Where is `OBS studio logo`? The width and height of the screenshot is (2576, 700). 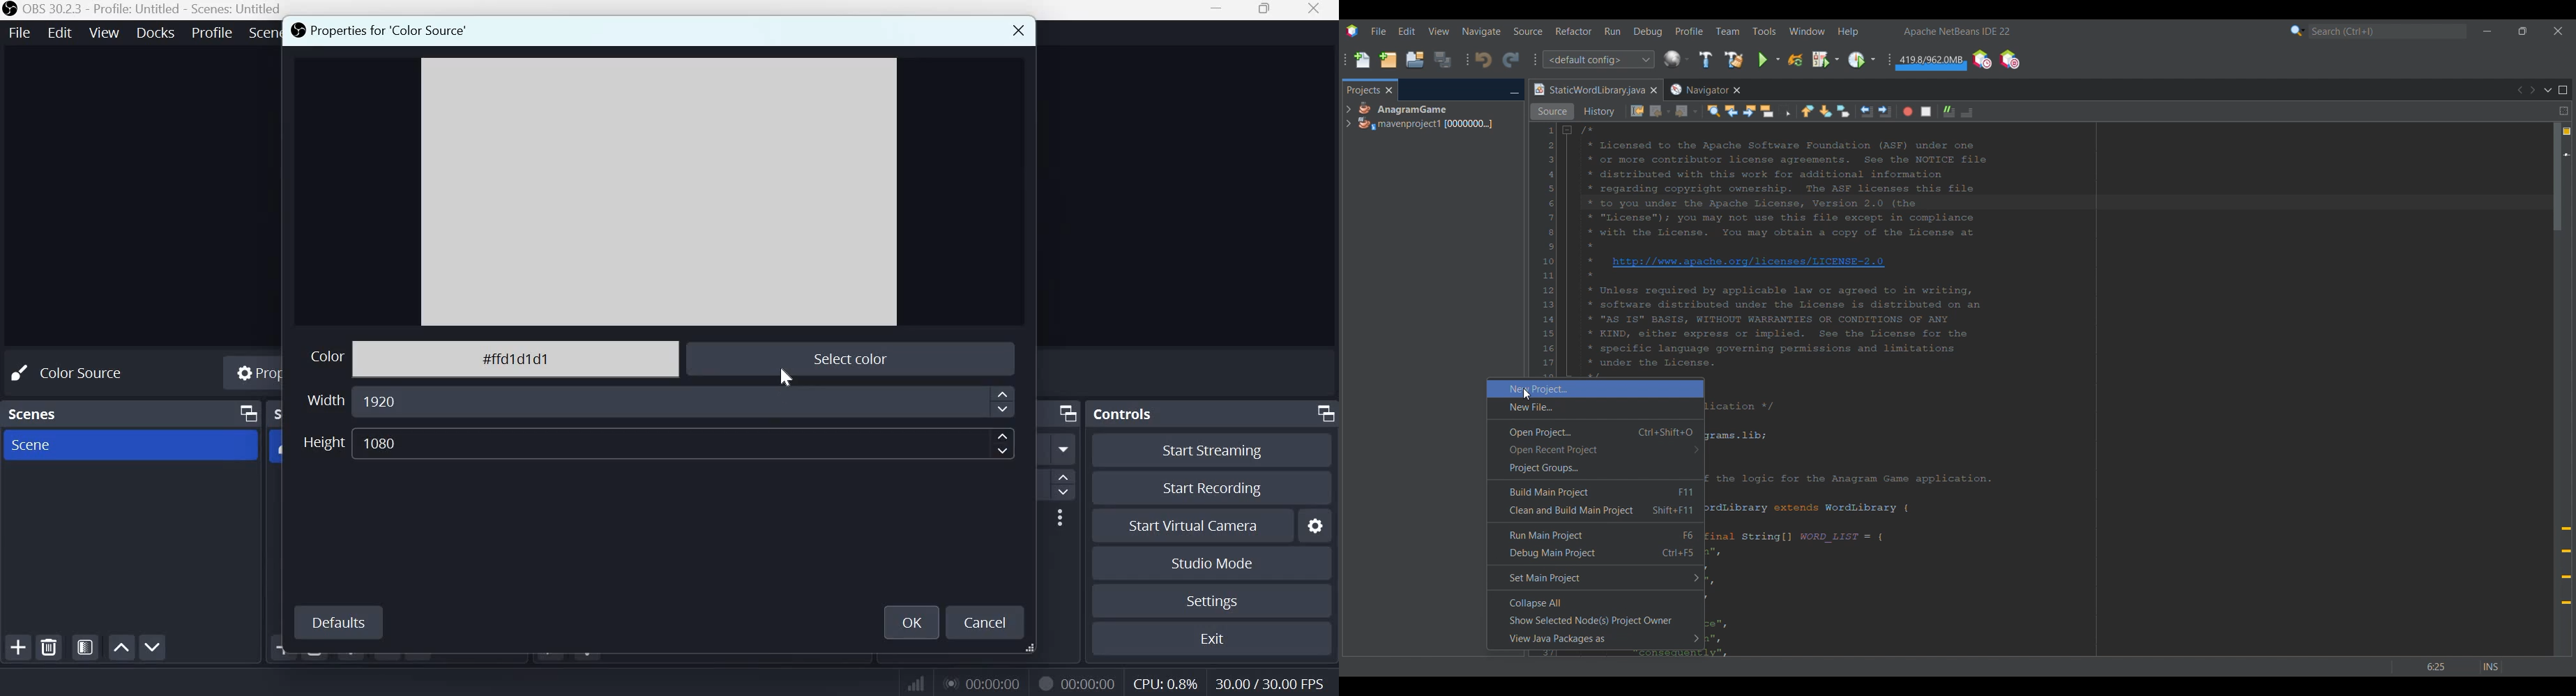 OBS studio logo is located at coordinates (10, 10).